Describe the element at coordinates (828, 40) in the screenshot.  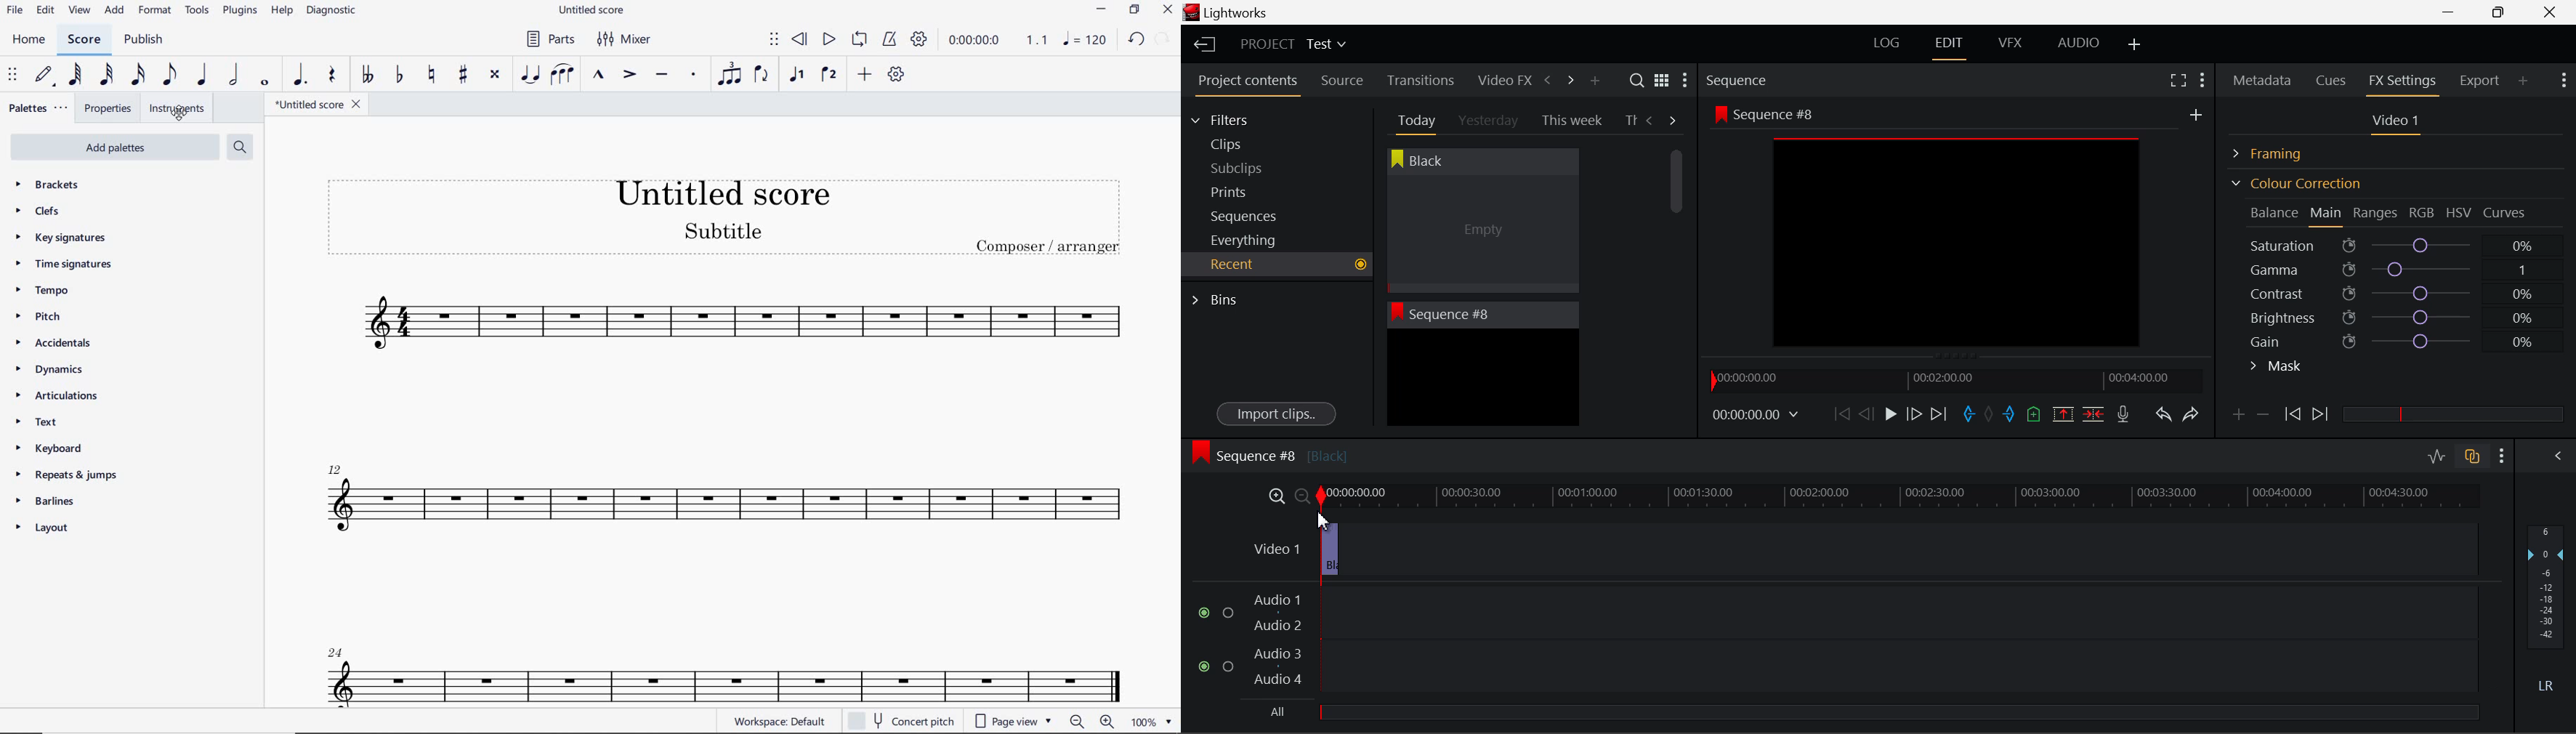
I see `PLAY` at that location.